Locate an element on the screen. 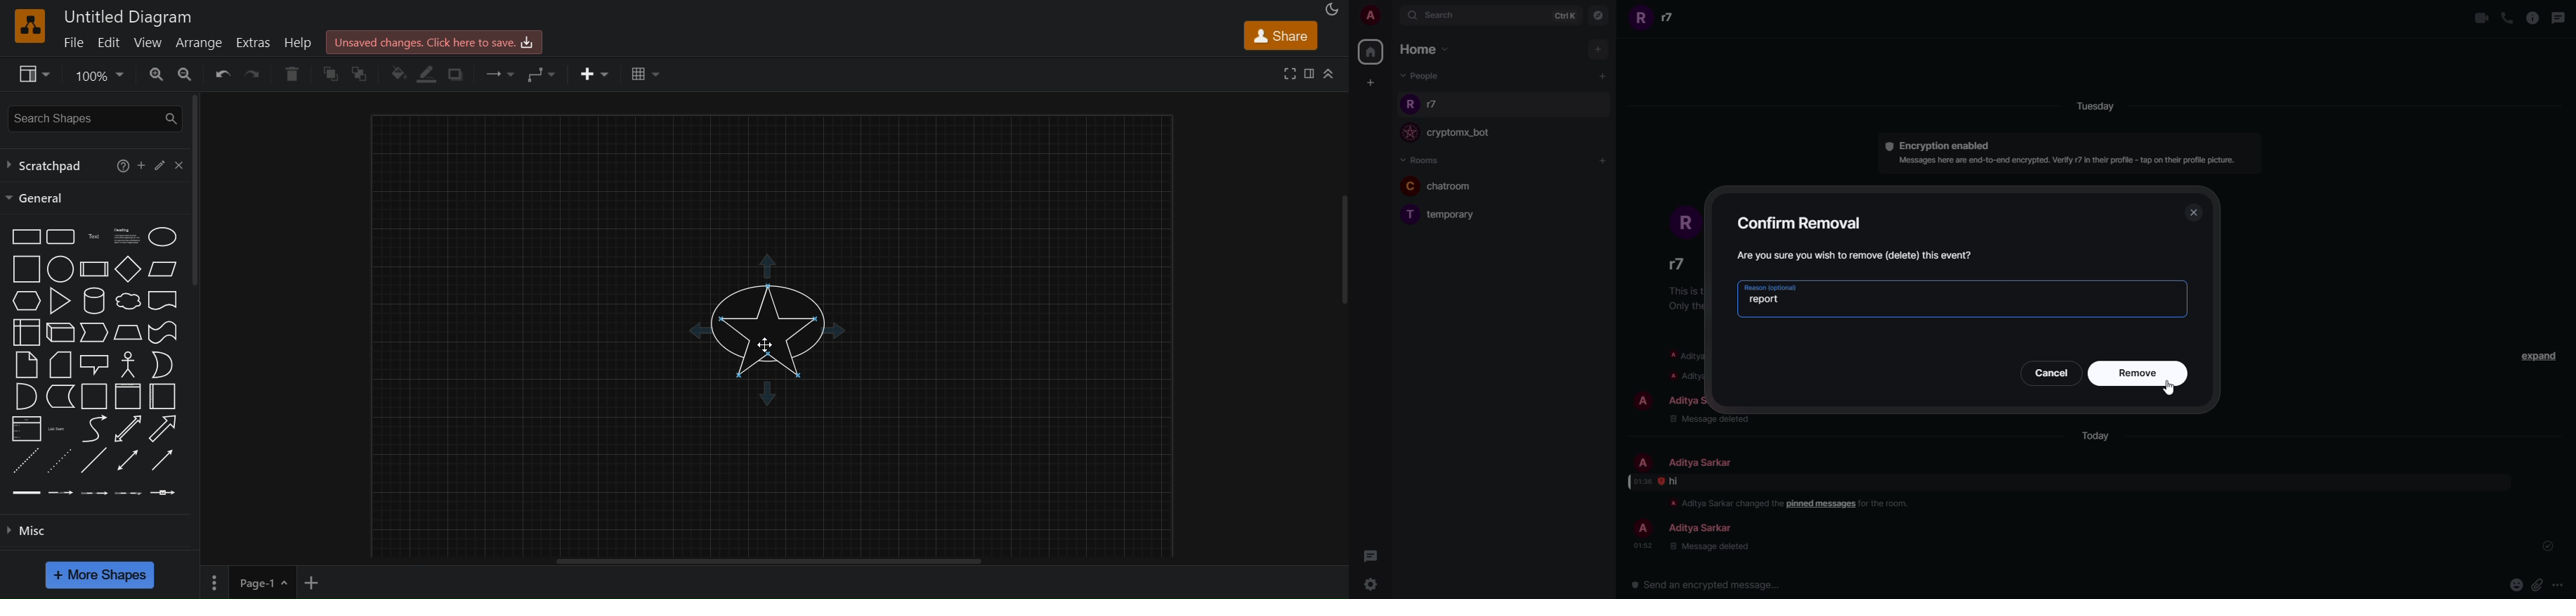 The height and width of the screenshot is (616, 2576). confirm message is located at coordinates (1858, 255).